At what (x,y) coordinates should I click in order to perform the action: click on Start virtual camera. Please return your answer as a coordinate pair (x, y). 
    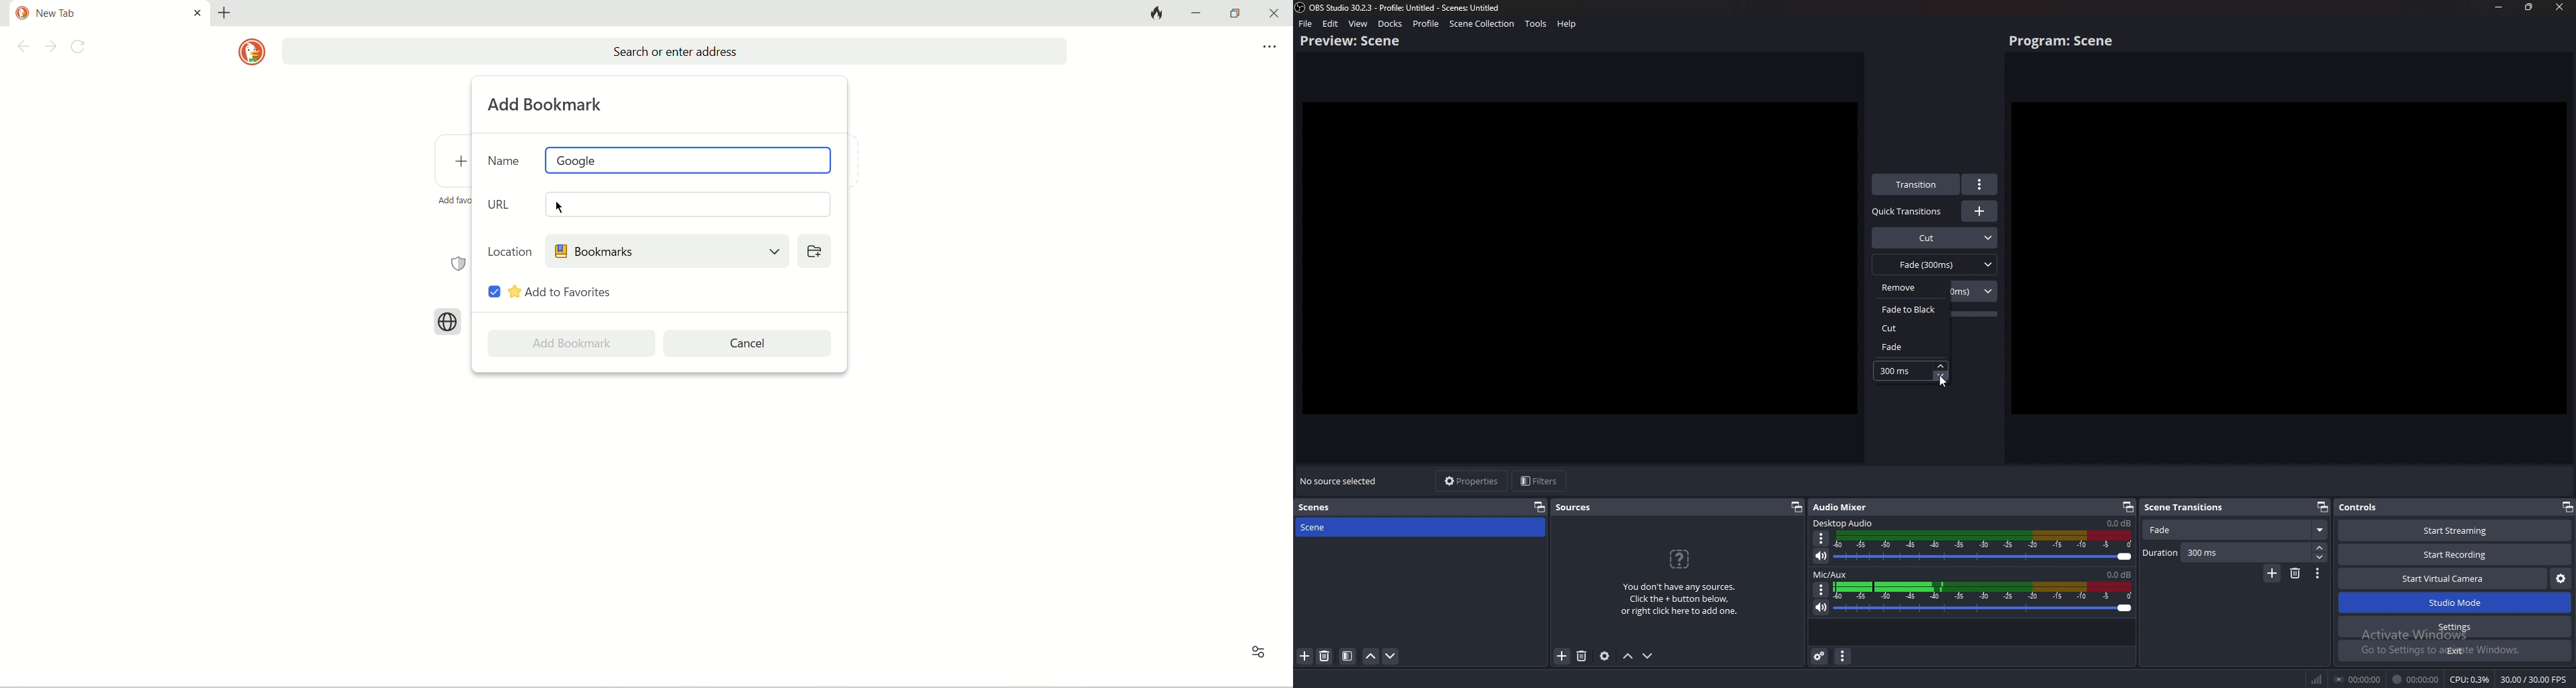
    Looking at the image, I should click on (2443, 578).